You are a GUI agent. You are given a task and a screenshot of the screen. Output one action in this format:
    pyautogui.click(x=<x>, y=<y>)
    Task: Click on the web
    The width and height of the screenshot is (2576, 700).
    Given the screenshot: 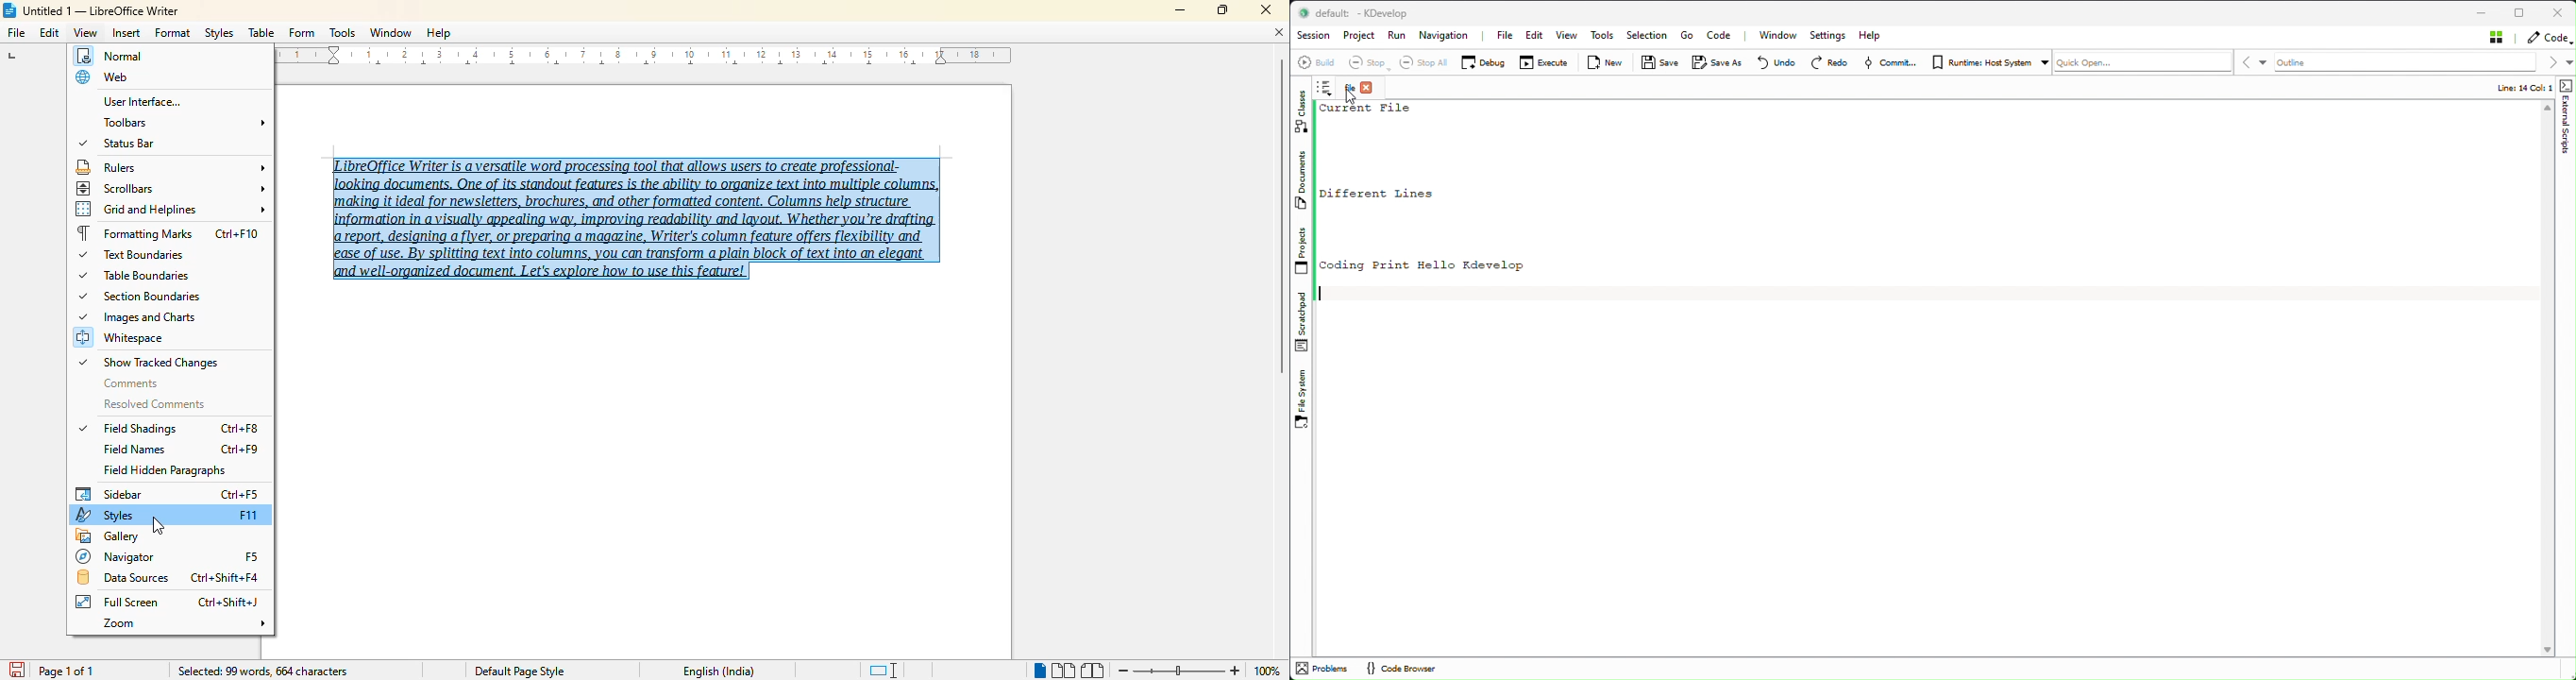 What is the action you would take?
    pyautogui.click(x=107, y=77)
    